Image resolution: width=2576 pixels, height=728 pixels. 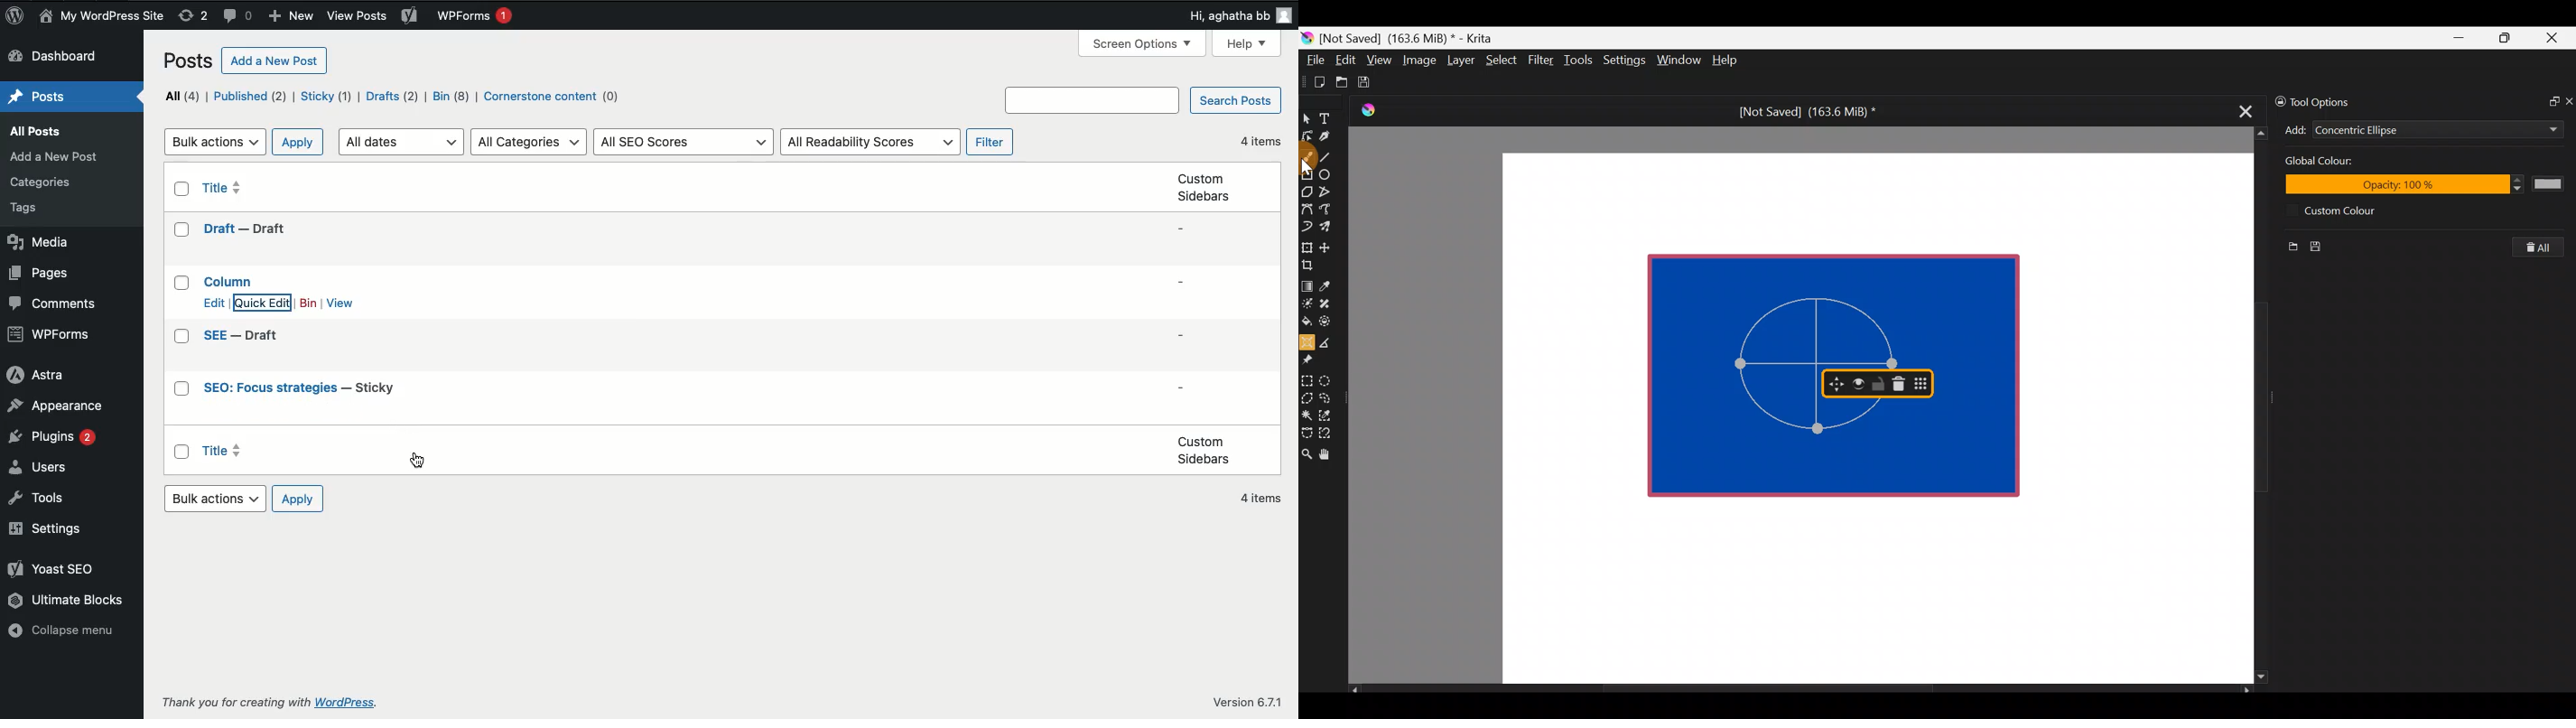 I want to click on Astra, so click(x=35, y=375).